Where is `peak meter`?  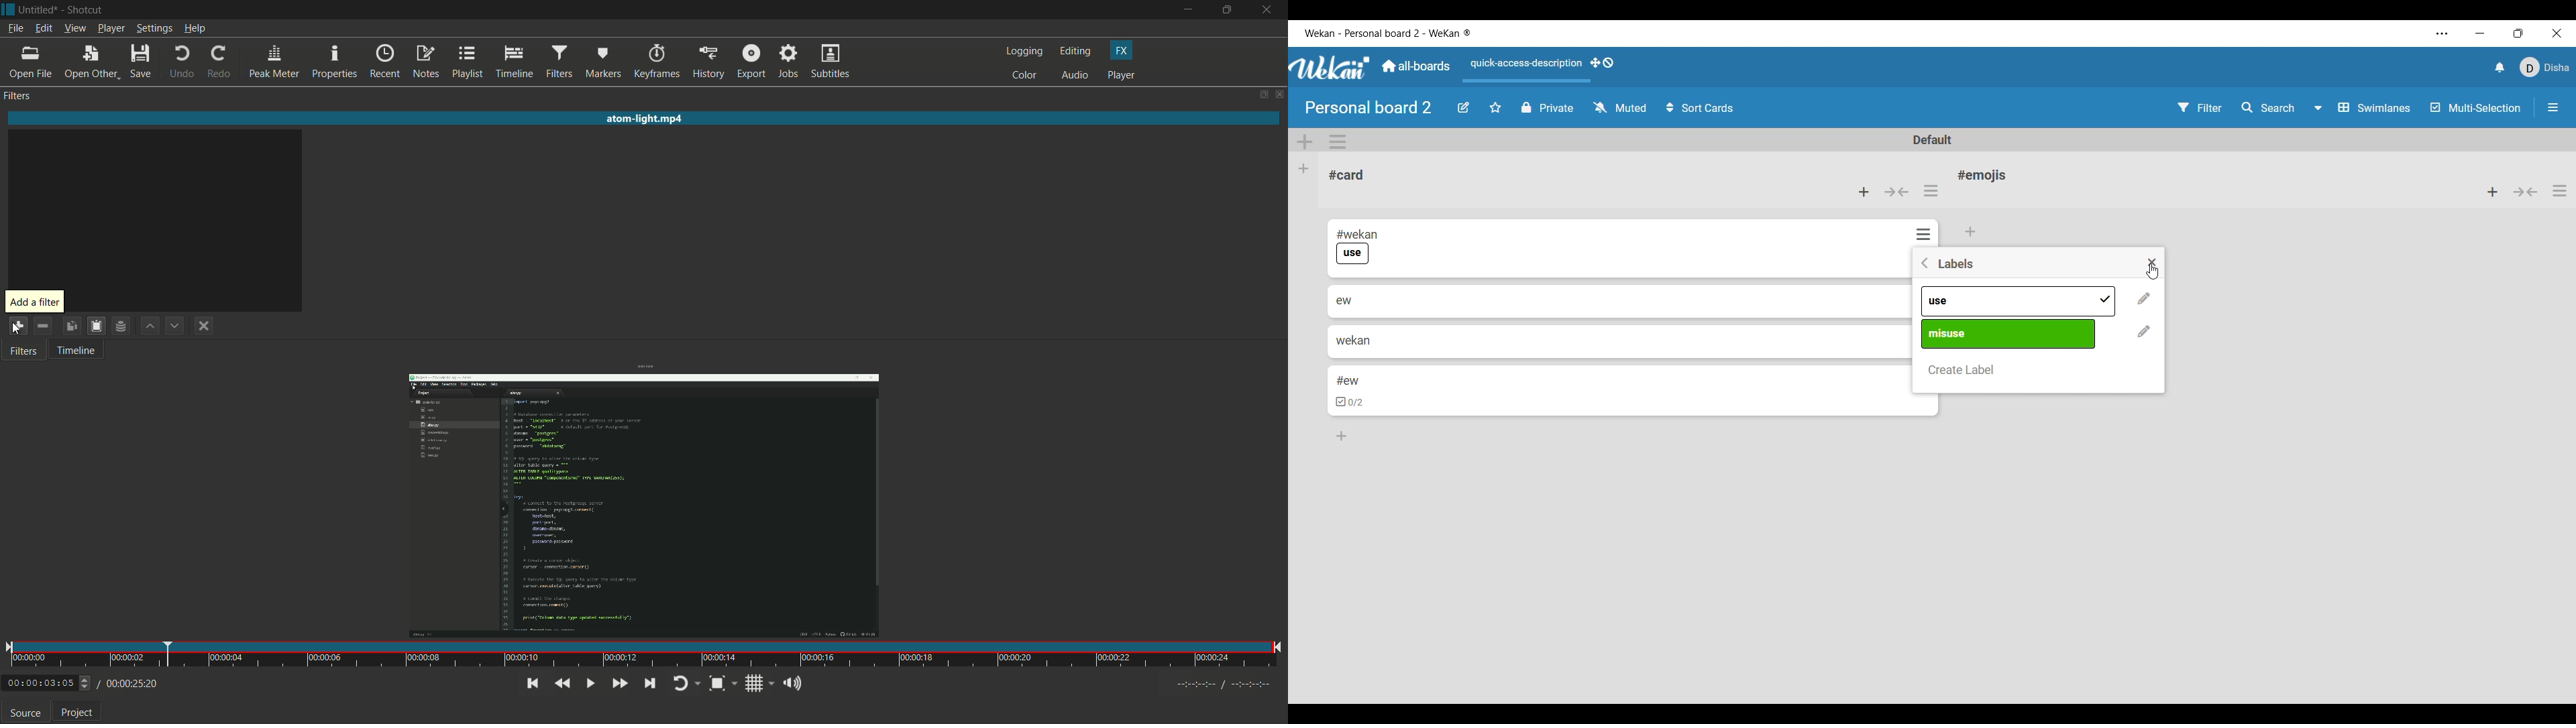 peak meter is located at coordinates (274, 62).